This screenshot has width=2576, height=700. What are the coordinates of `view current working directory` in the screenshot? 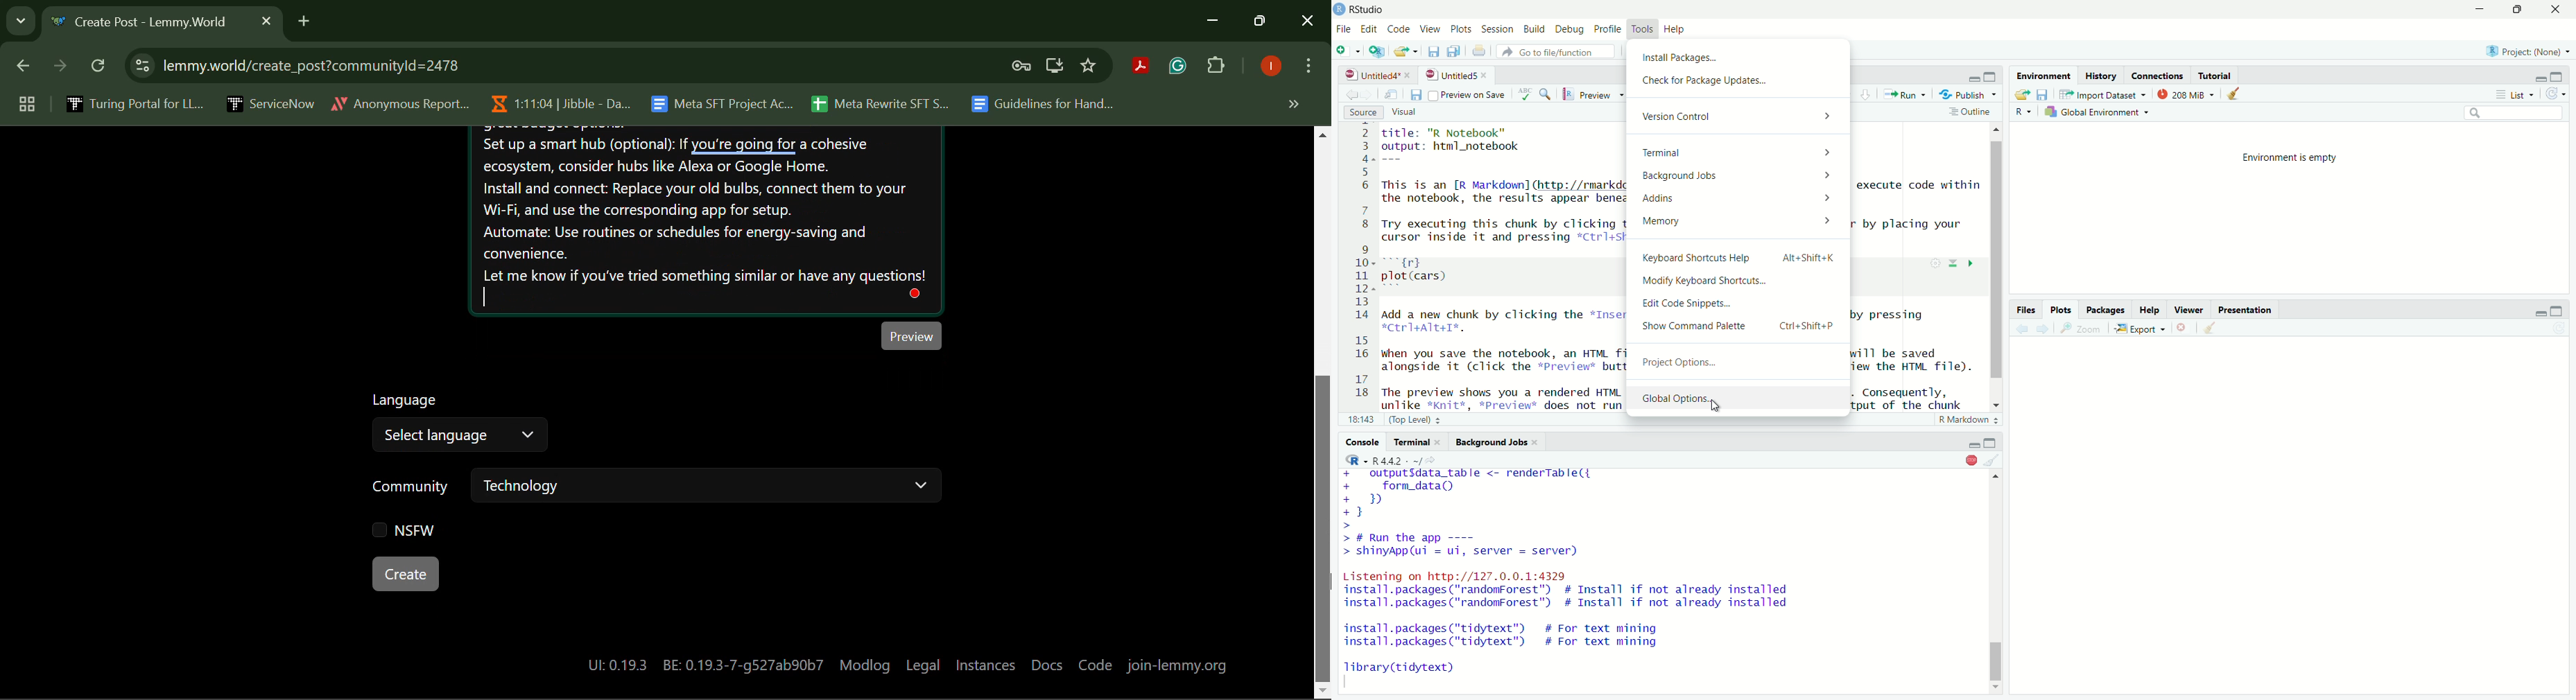 It's located at (1434, 460).